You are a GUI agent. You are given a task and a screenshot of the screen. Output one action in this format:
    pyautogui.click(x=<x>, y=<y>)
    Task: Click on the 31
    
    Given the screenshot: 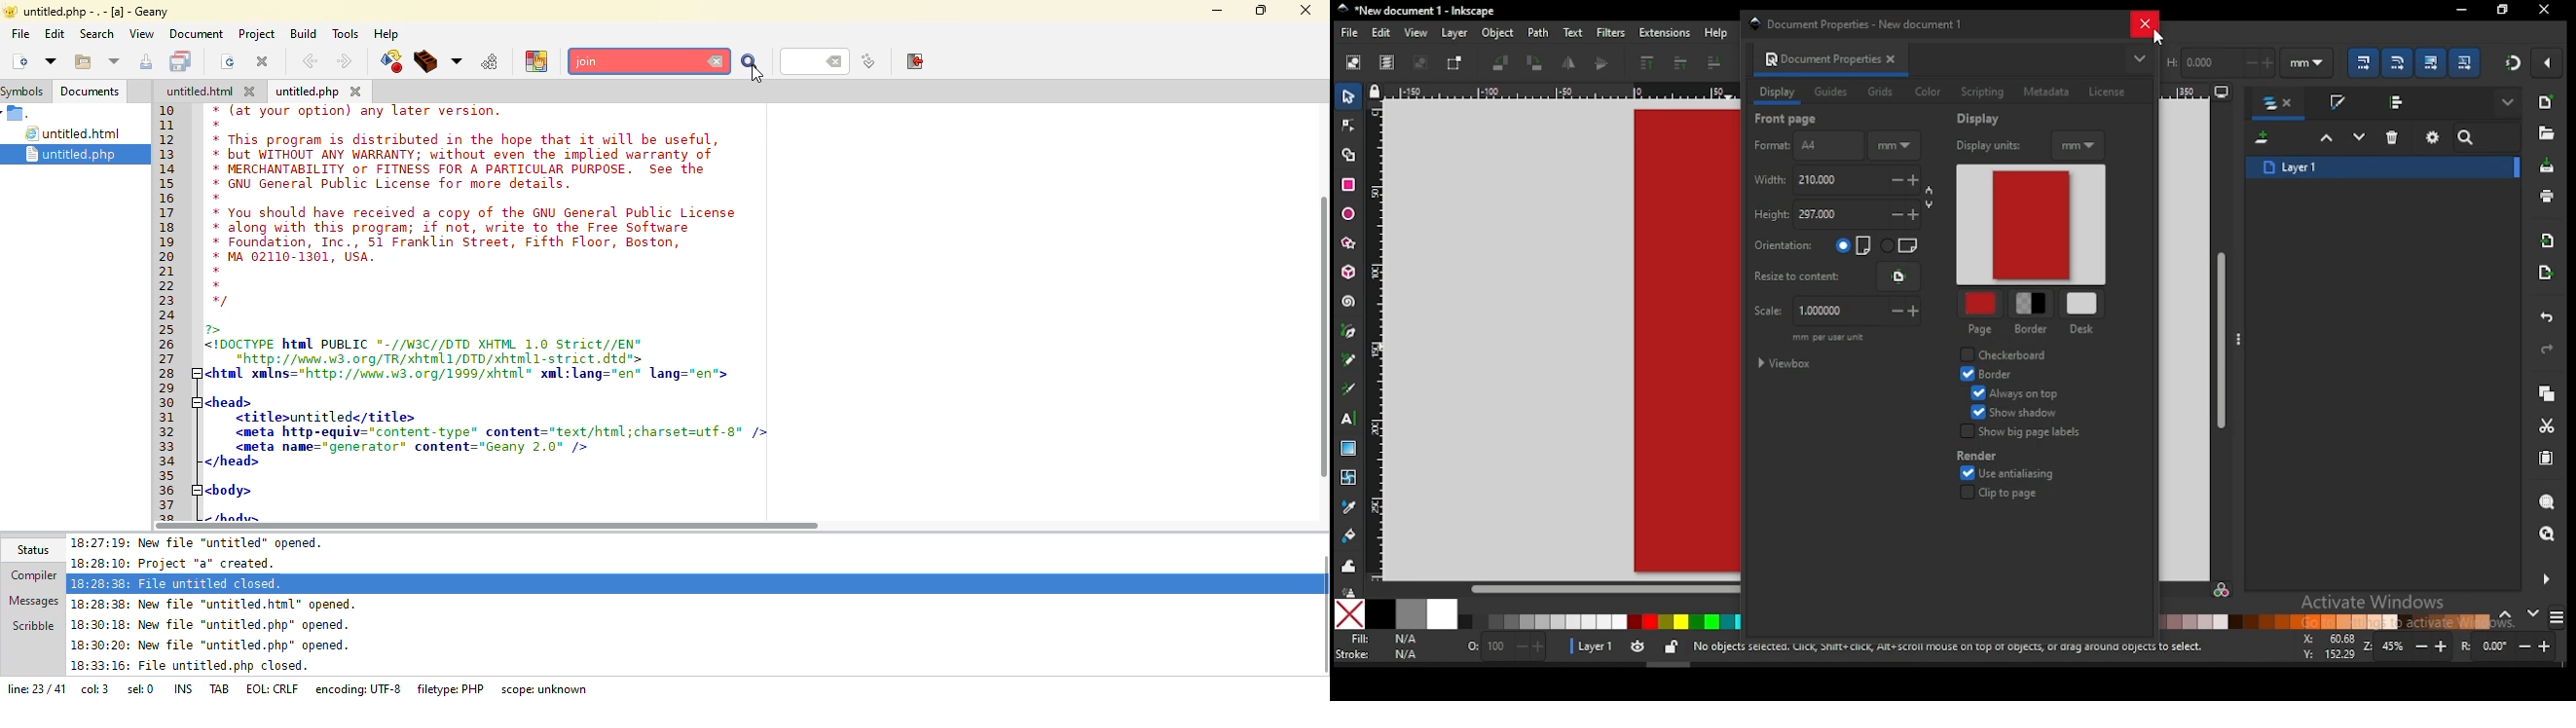 What is the action you would take?
    pyautogui.click(x=171, y=418)
    